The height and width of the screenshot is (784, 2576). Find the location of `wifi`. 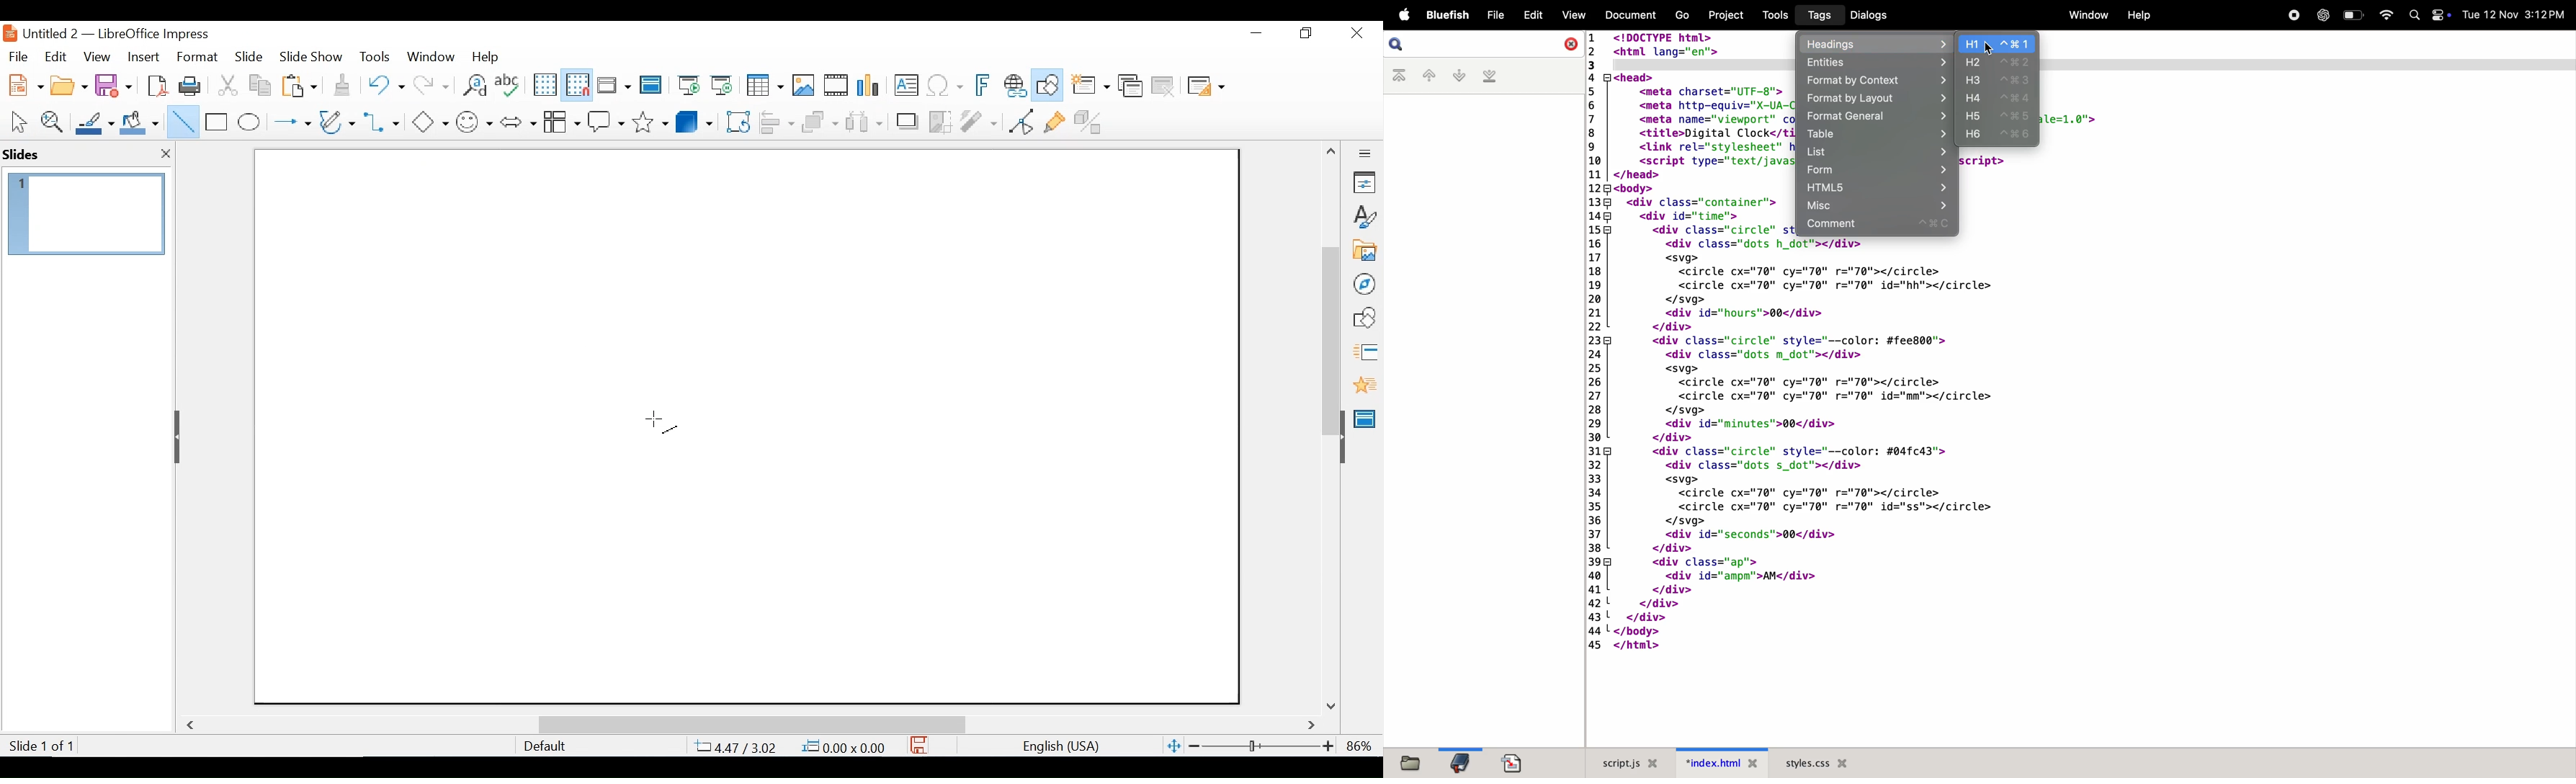

wifi is located at coordinates (2382, 15).